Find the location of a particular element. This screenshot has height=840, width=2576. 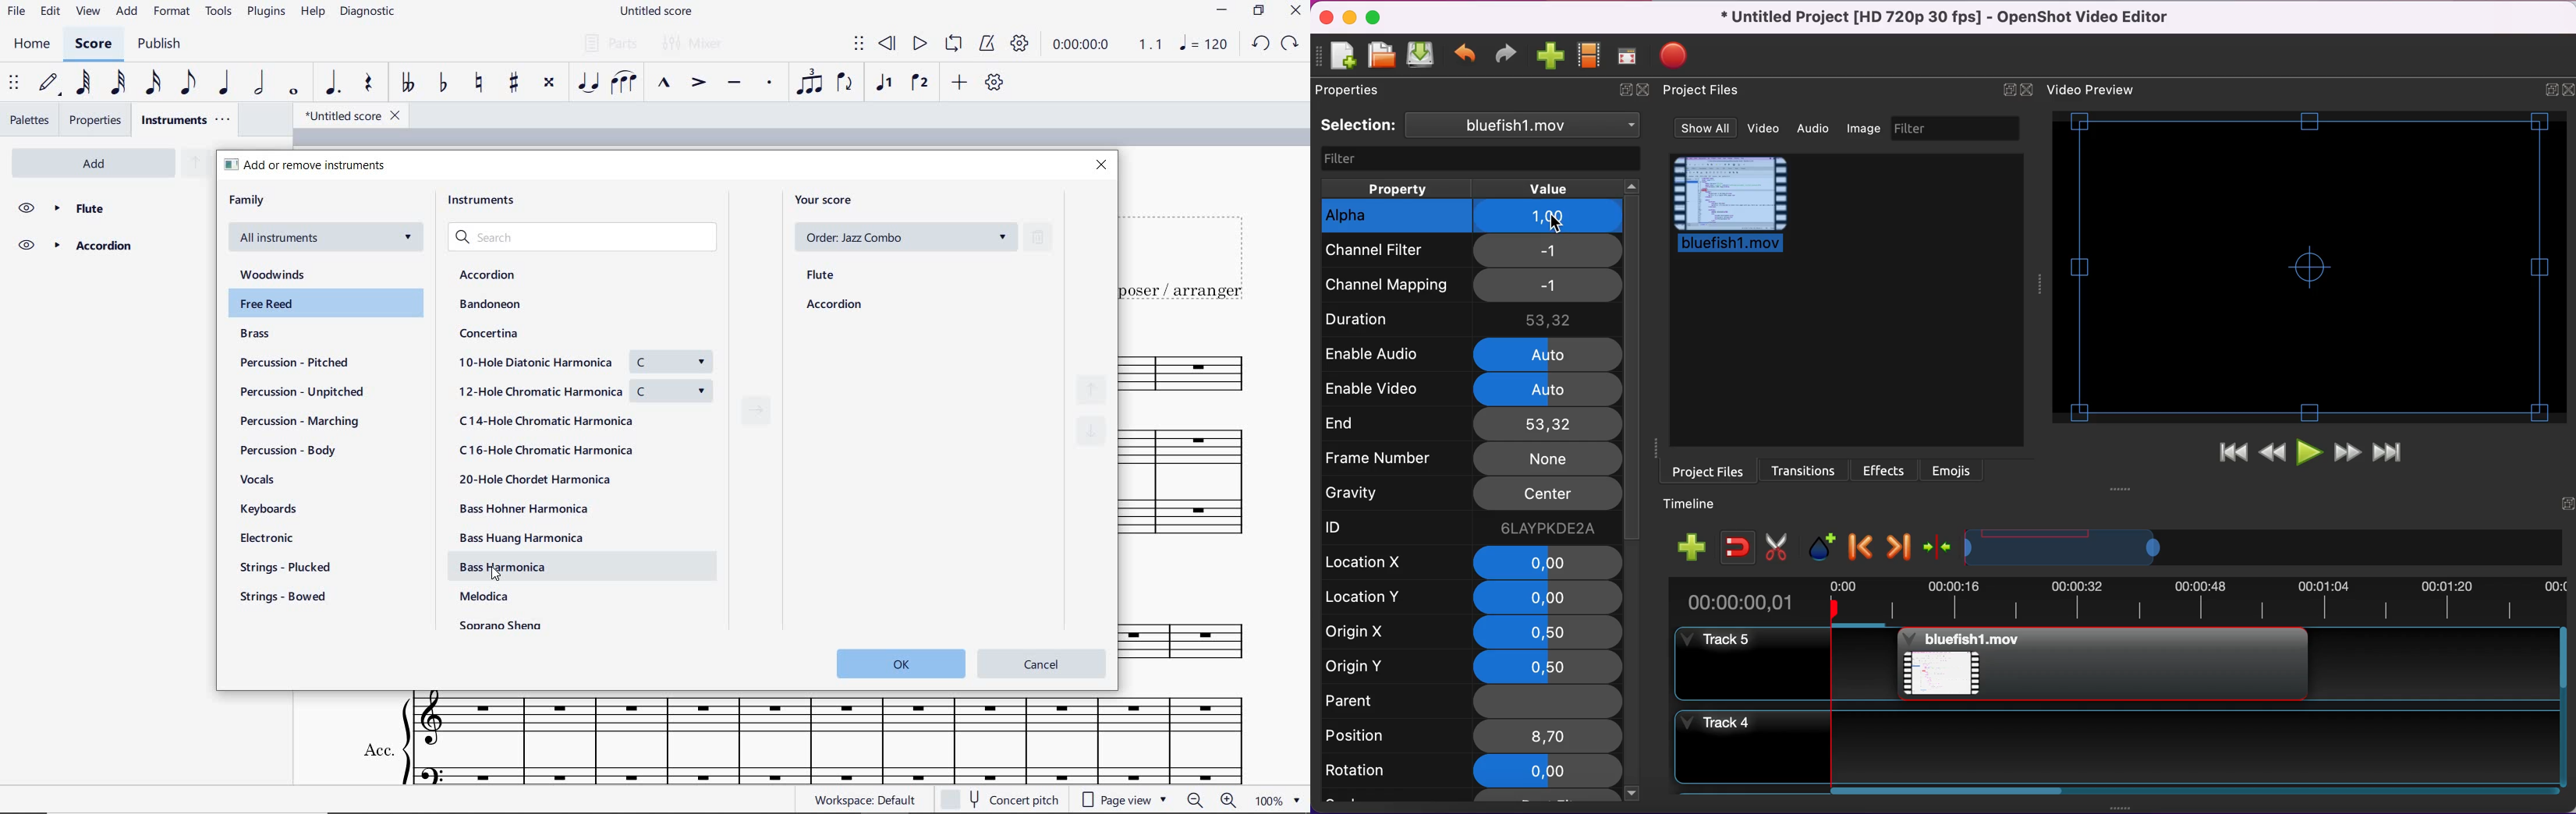

10-Hole Diatonic Harmonica is located at coordinates (583, 360).